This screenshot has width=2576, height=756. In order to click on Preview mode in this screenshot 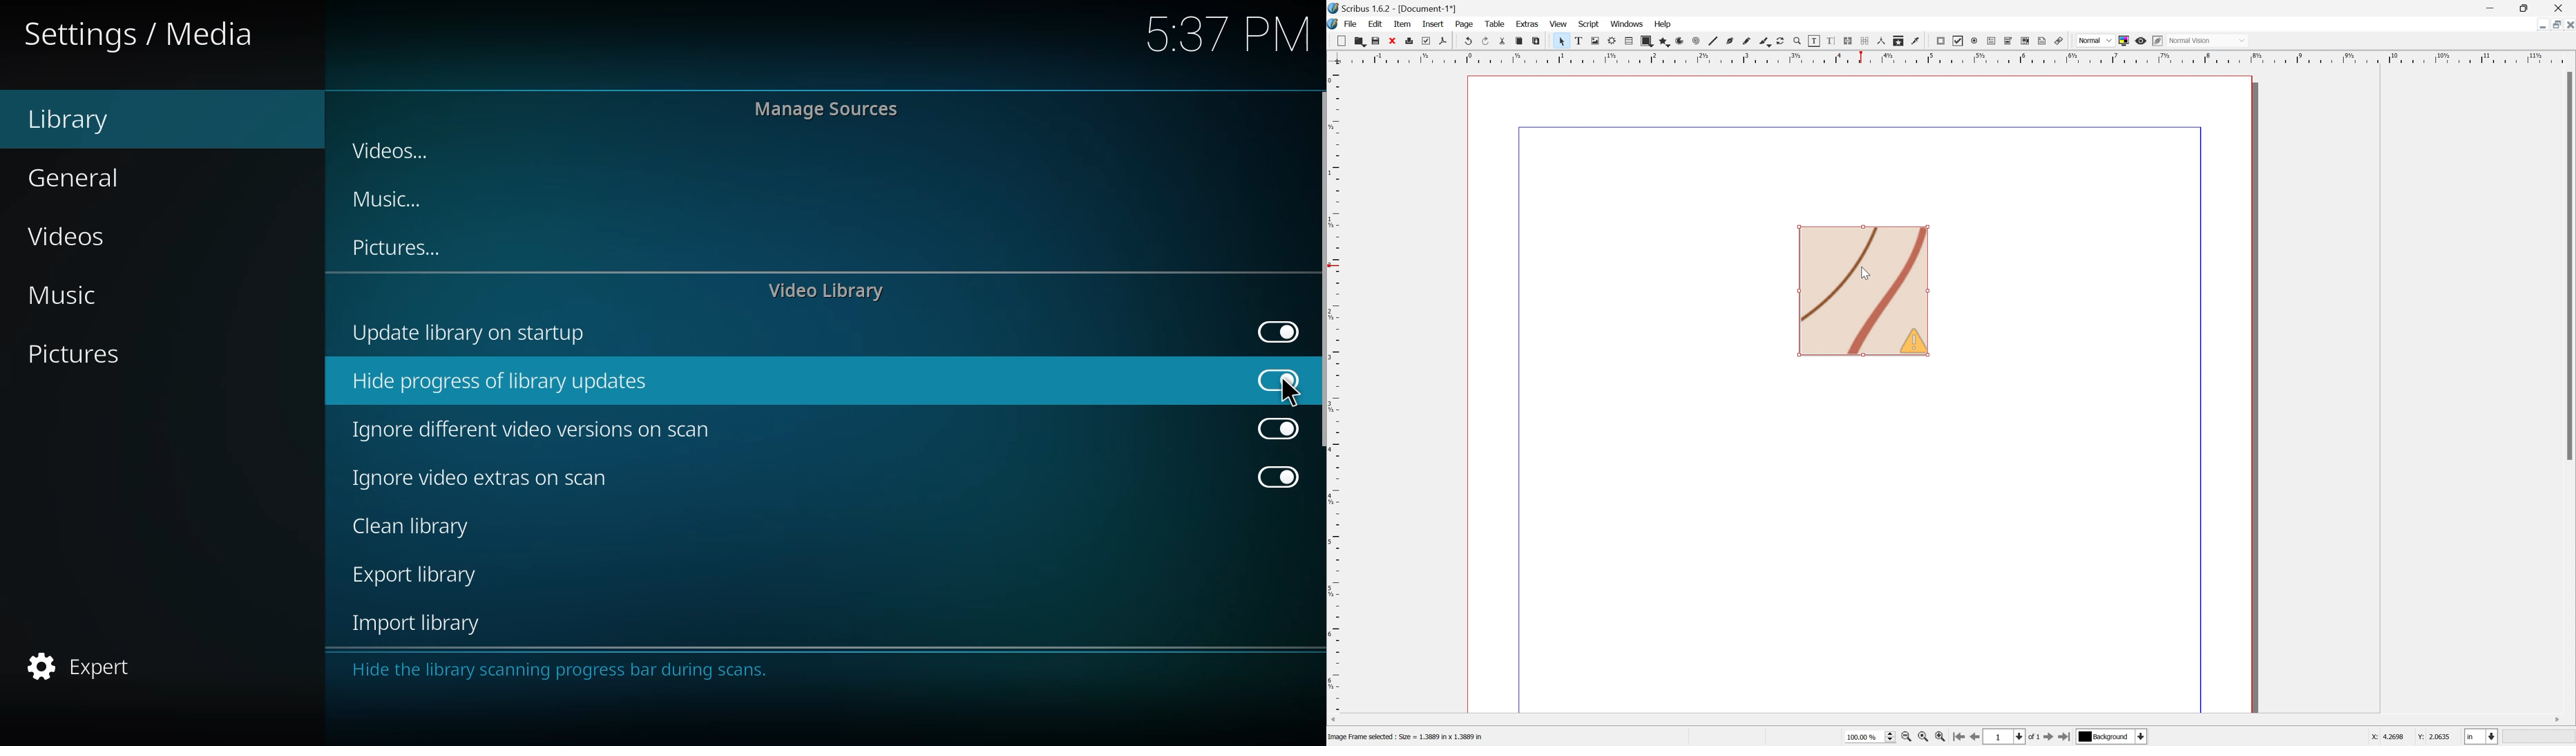, I will do `click(2143, 42)`.